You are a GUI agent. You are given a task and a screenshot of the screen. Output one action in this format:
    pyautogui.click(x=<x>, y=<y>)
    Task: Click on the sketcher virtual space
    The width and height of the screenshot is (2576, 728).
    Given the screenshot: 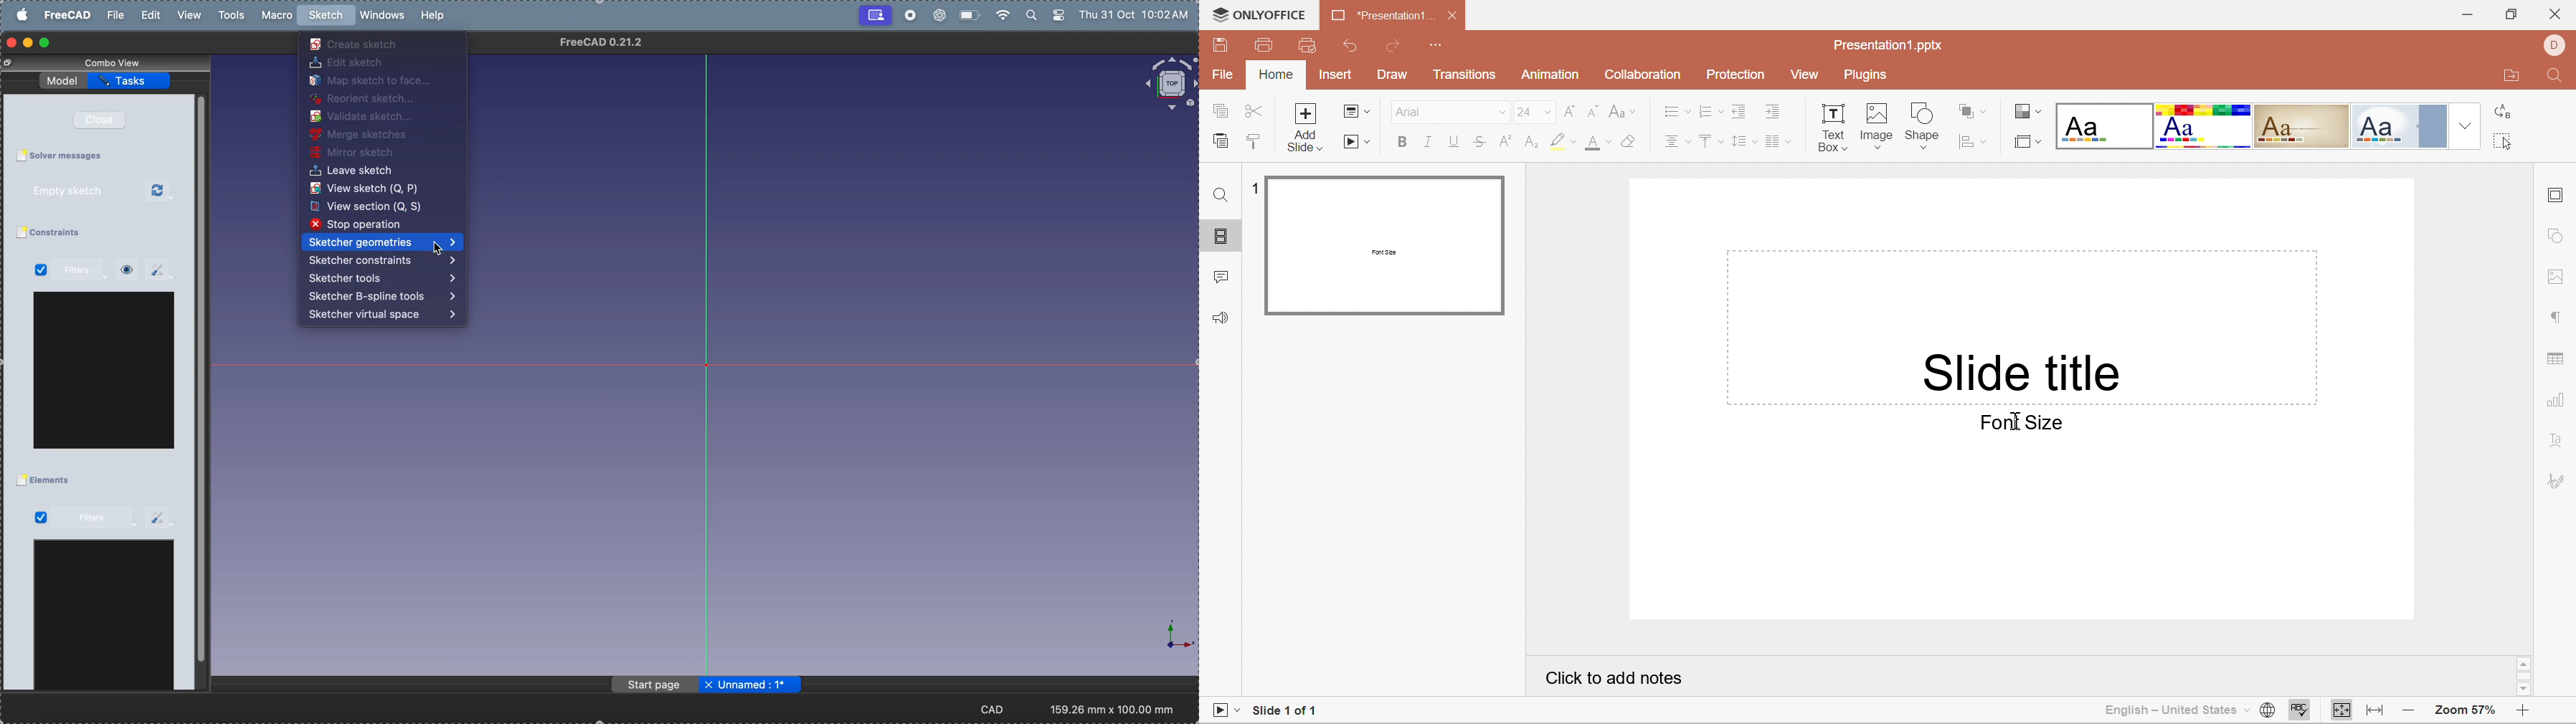 What is the action you would take?
    pyautogui.click(x=385, y=315)
    